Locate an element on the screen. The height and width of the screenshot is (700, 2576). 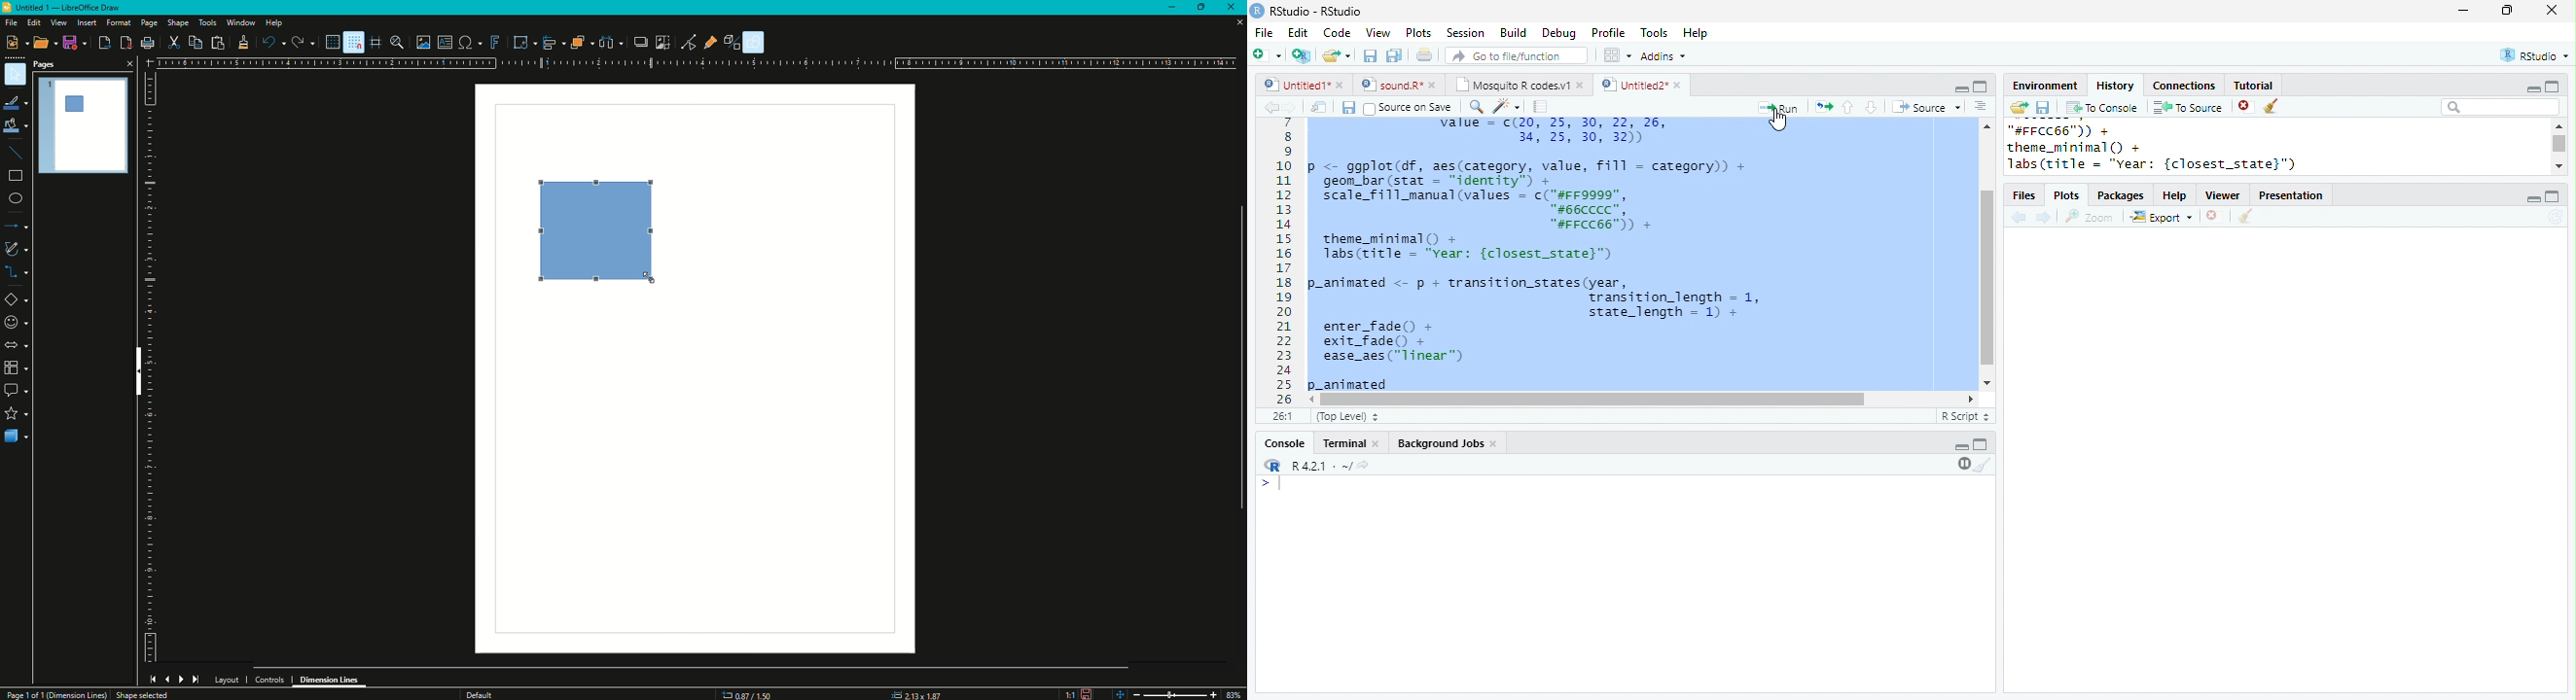
Debug is located at coordinates (1559, 34).